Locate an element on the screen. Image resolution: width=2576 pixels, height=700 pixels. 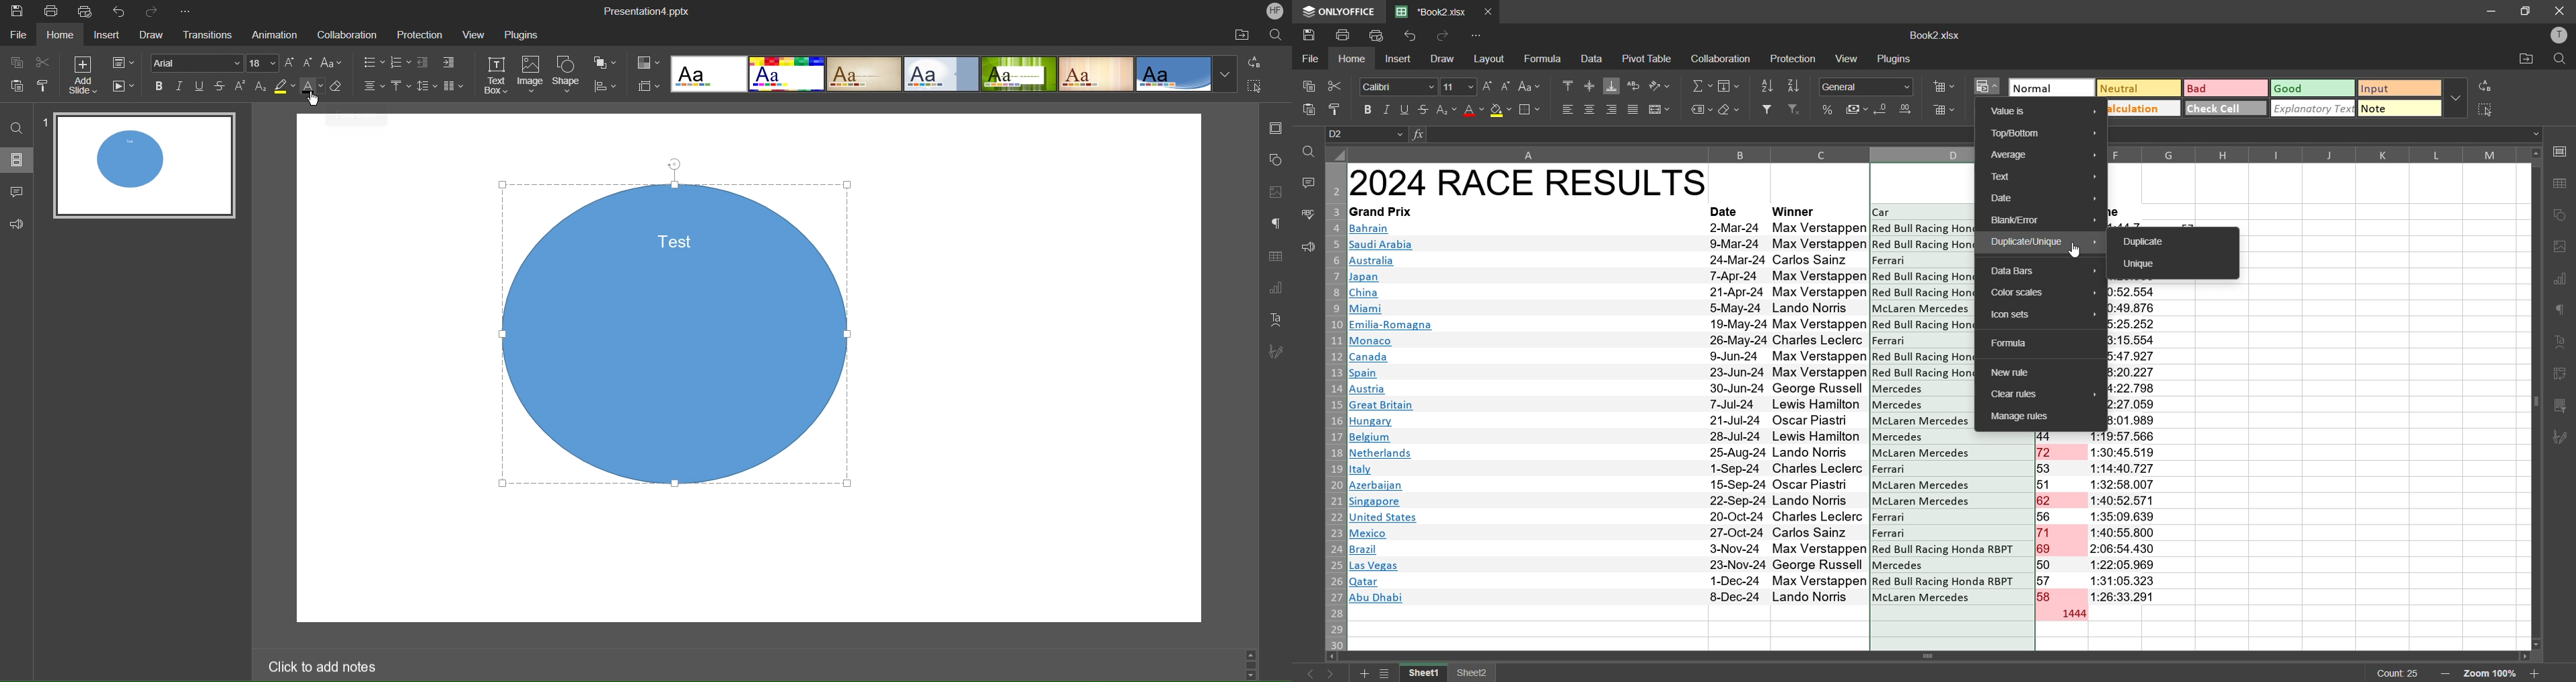
cut is located at coordinates (1333, 86).